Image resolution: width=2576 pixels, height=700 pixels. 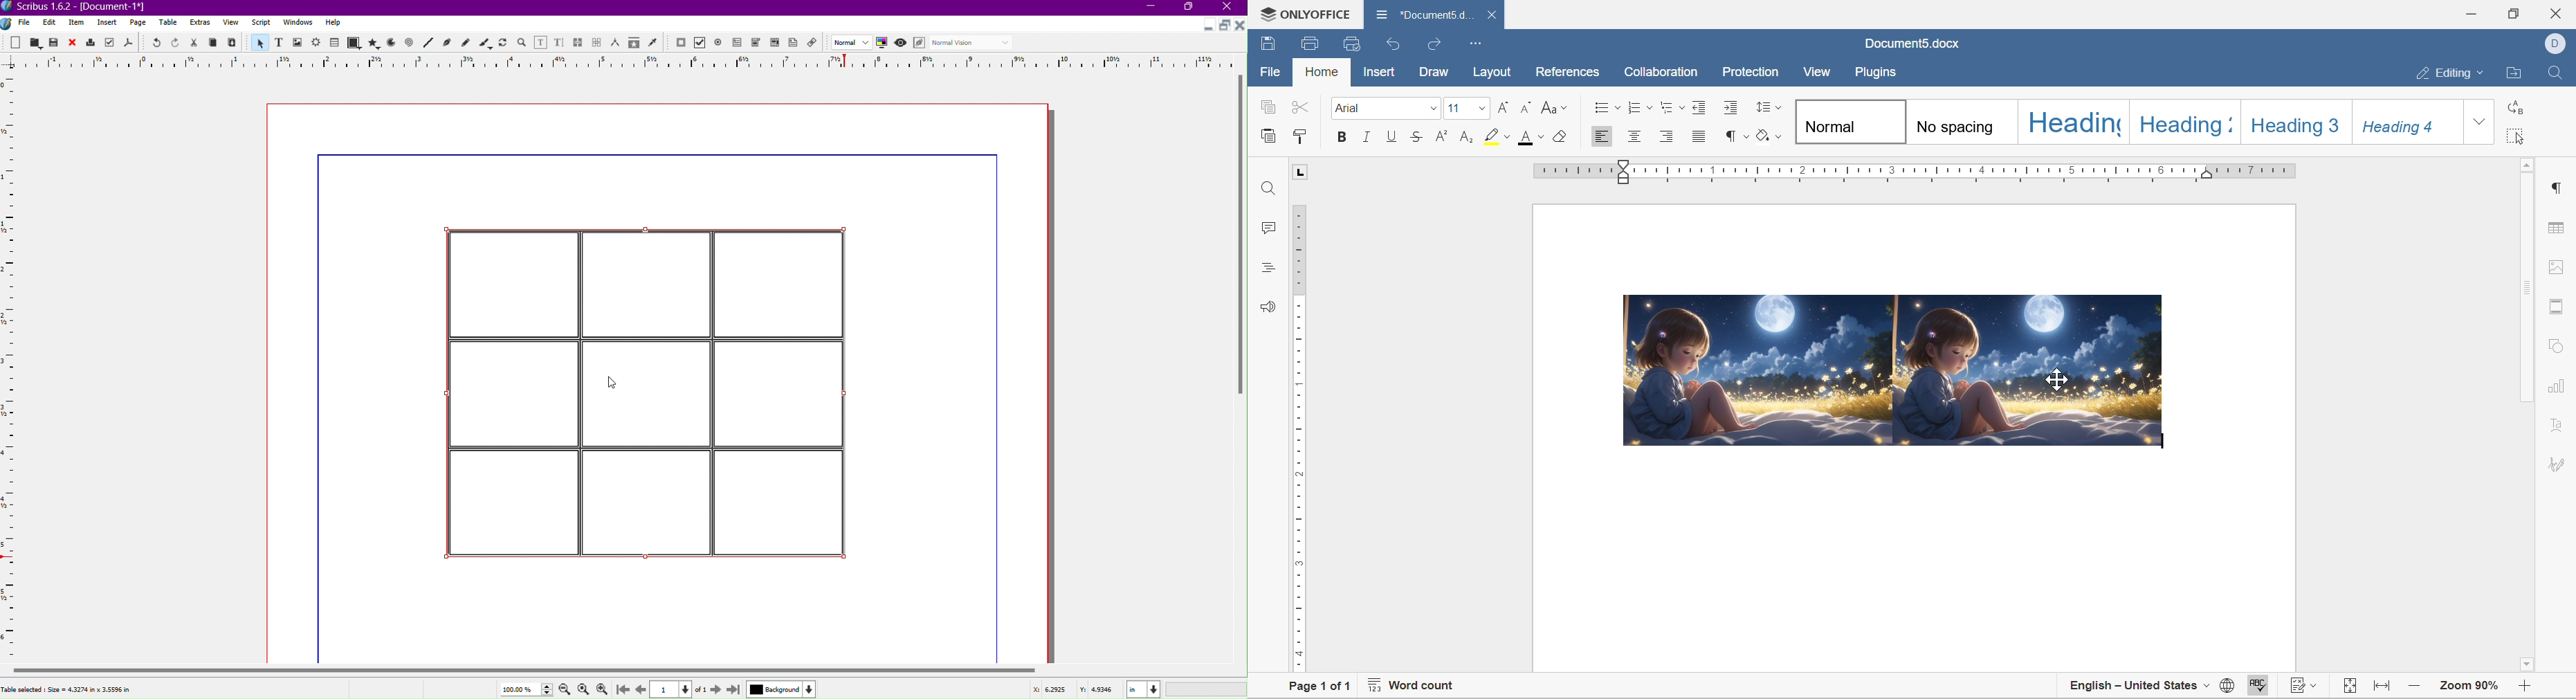 What do you see at coordinates (702, 44) in the screenshot?
I see `PDF Check Box` at bounding box center [702, 44].